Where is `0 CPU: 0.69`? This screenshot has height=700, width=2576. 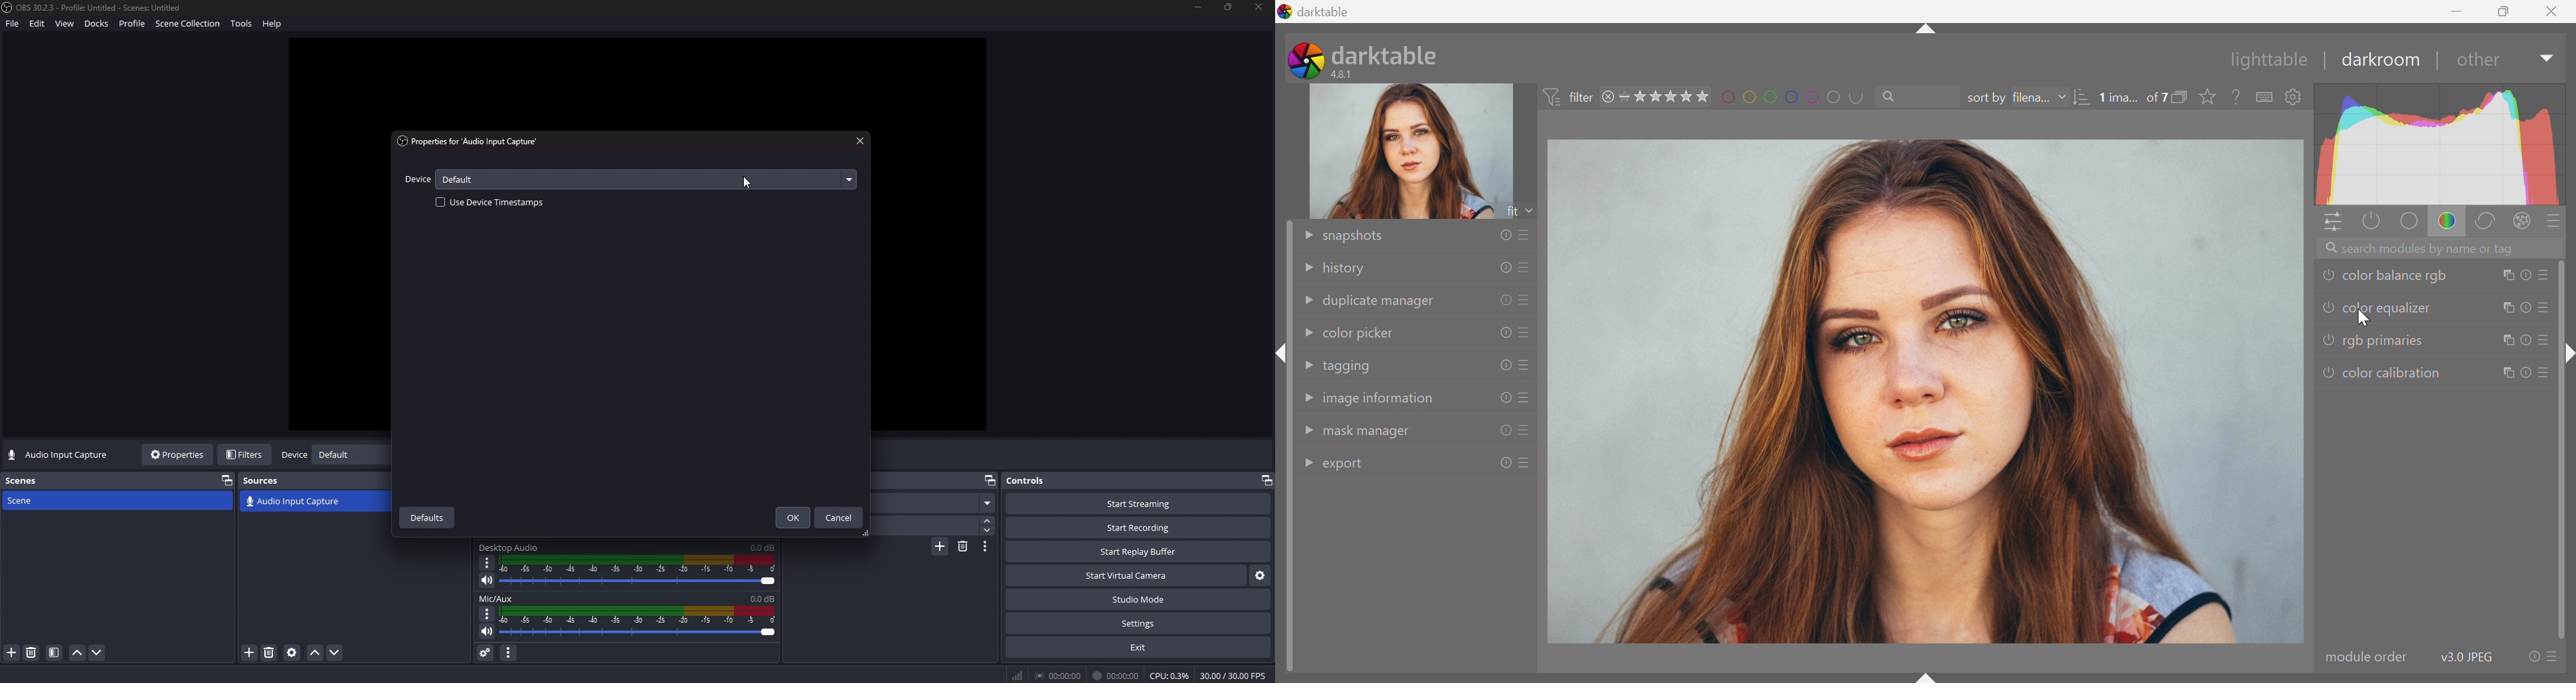
0 CPU: 0.69 is located at coordinates (1168, 673).